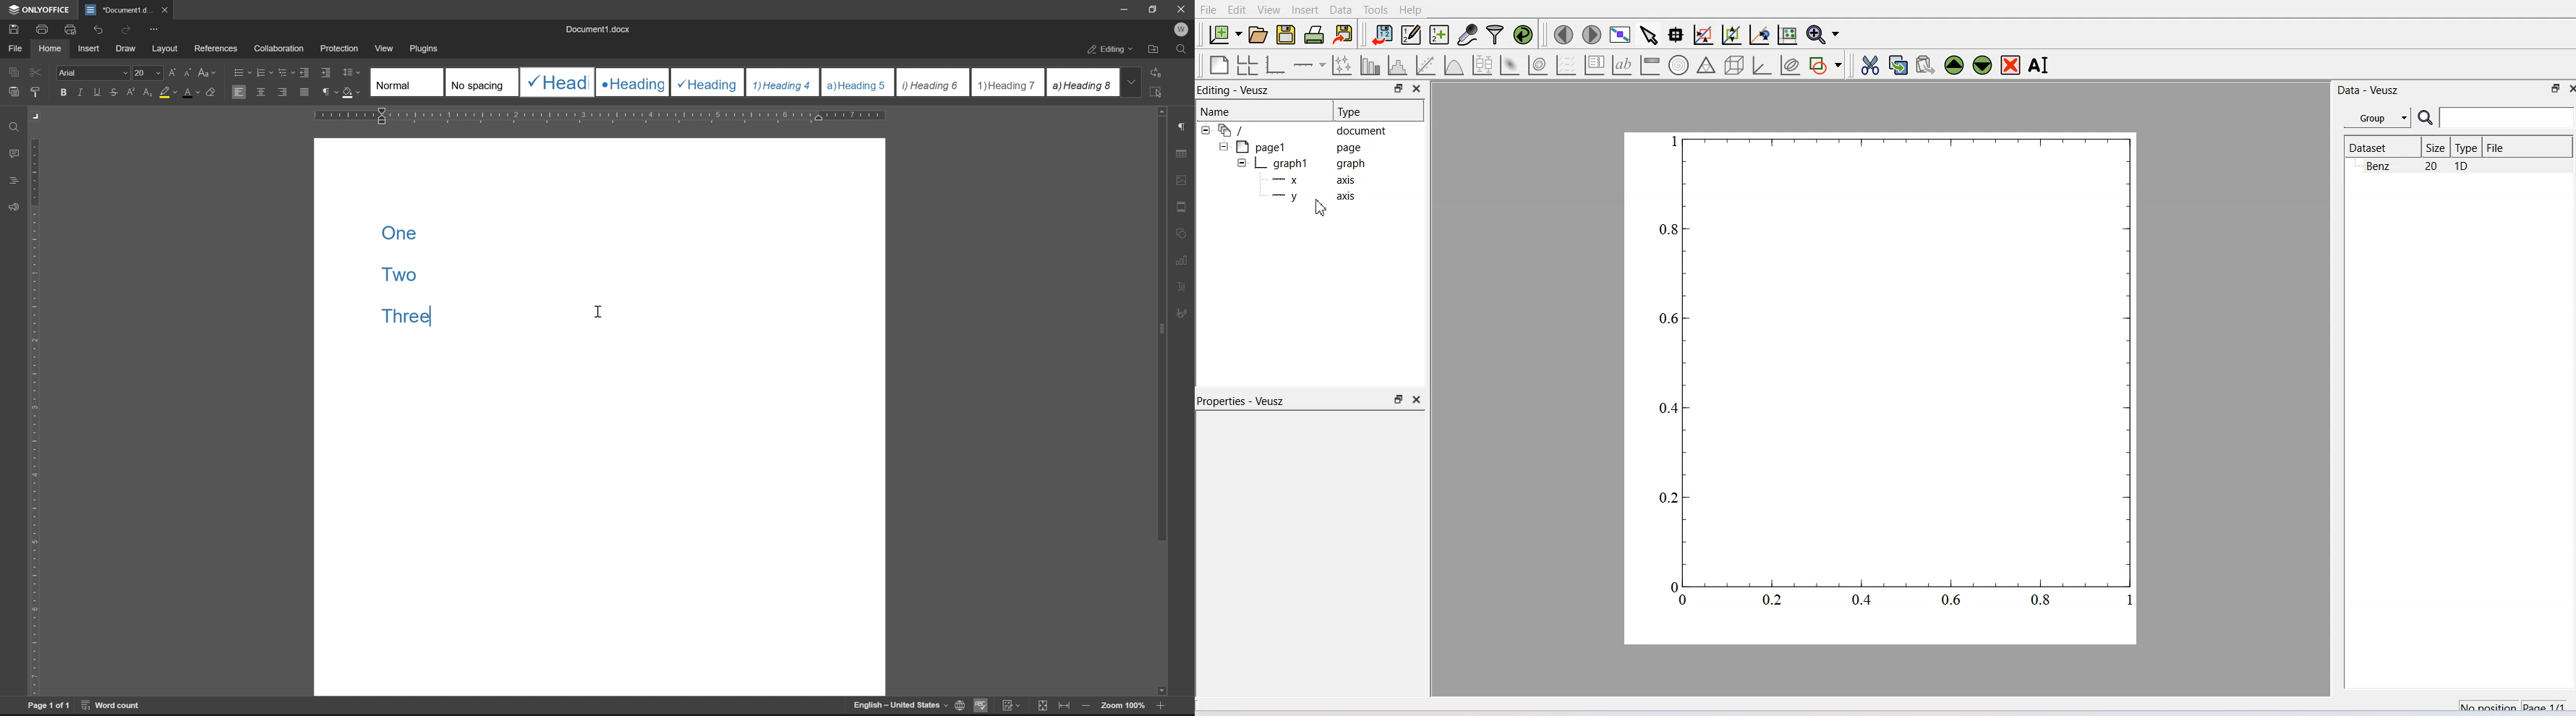 Image resolution: width=2576 pixels, height=728 pixels. I want to click on Tools, so click(1376, 10).